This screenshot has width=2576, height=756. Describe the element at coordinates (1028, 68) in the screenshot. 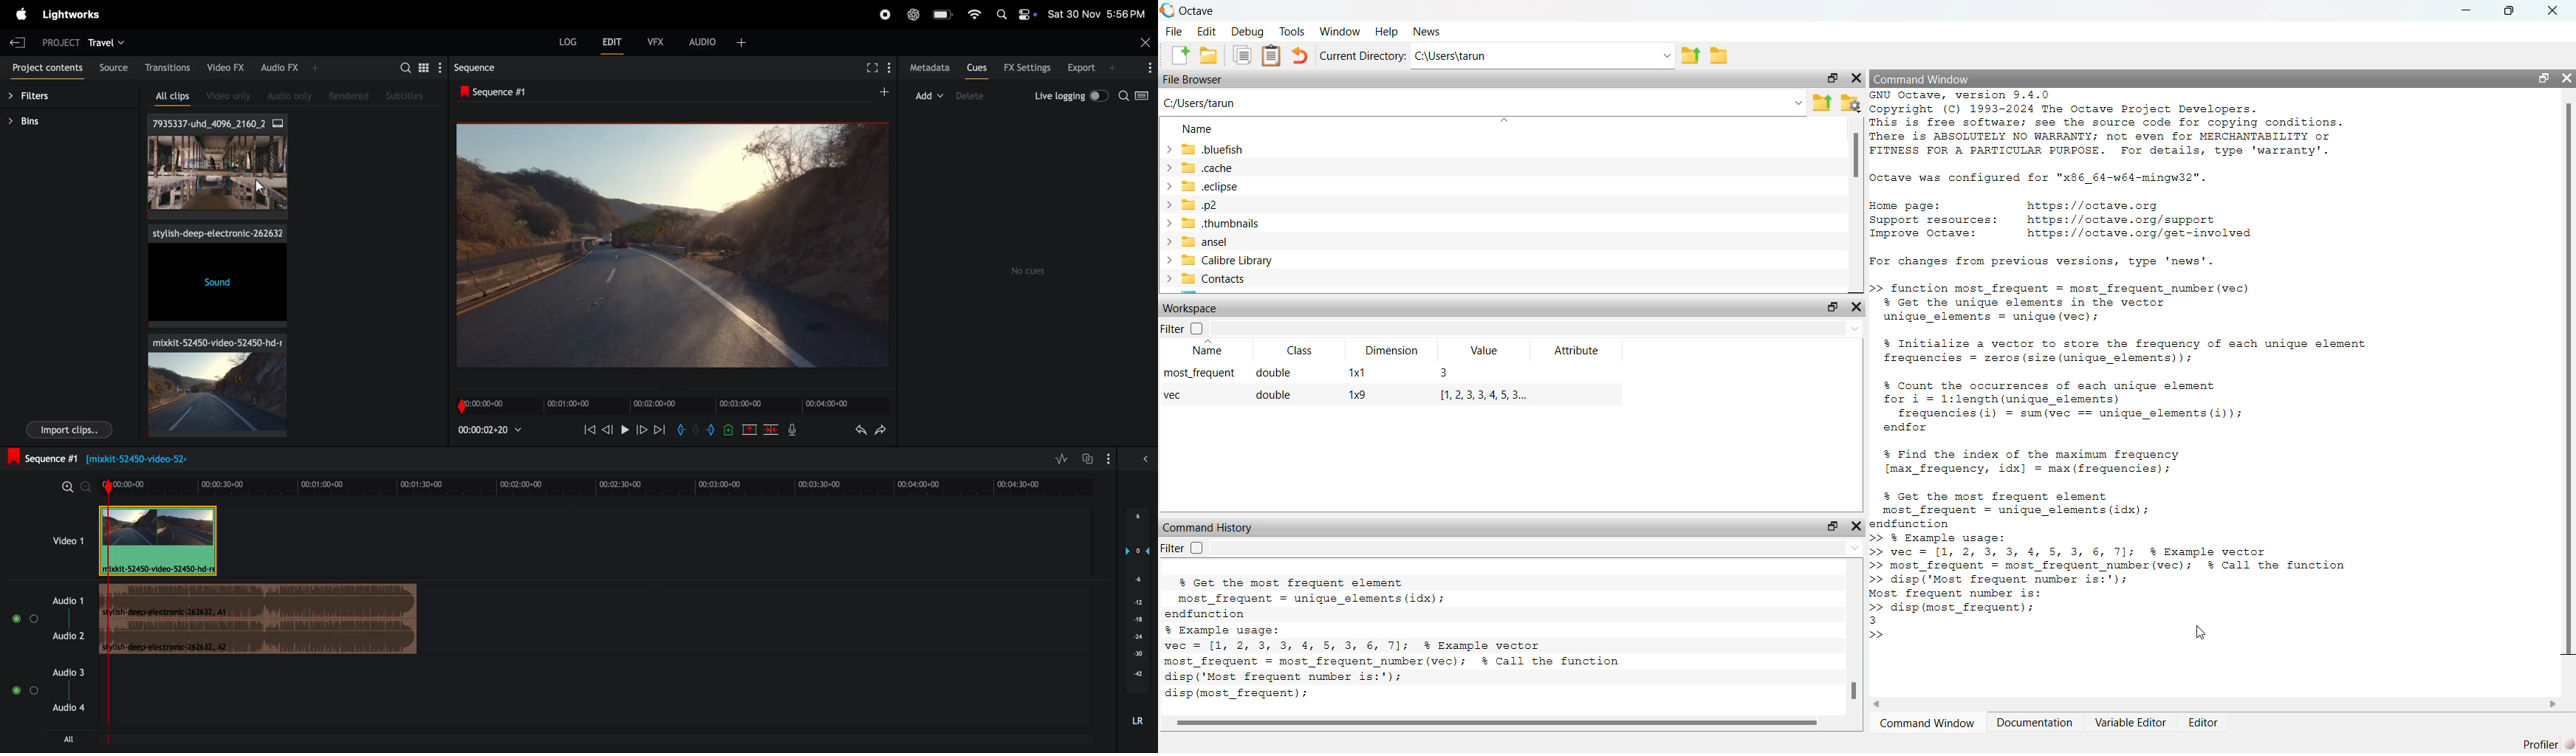

I see `Fx settings` at that location.